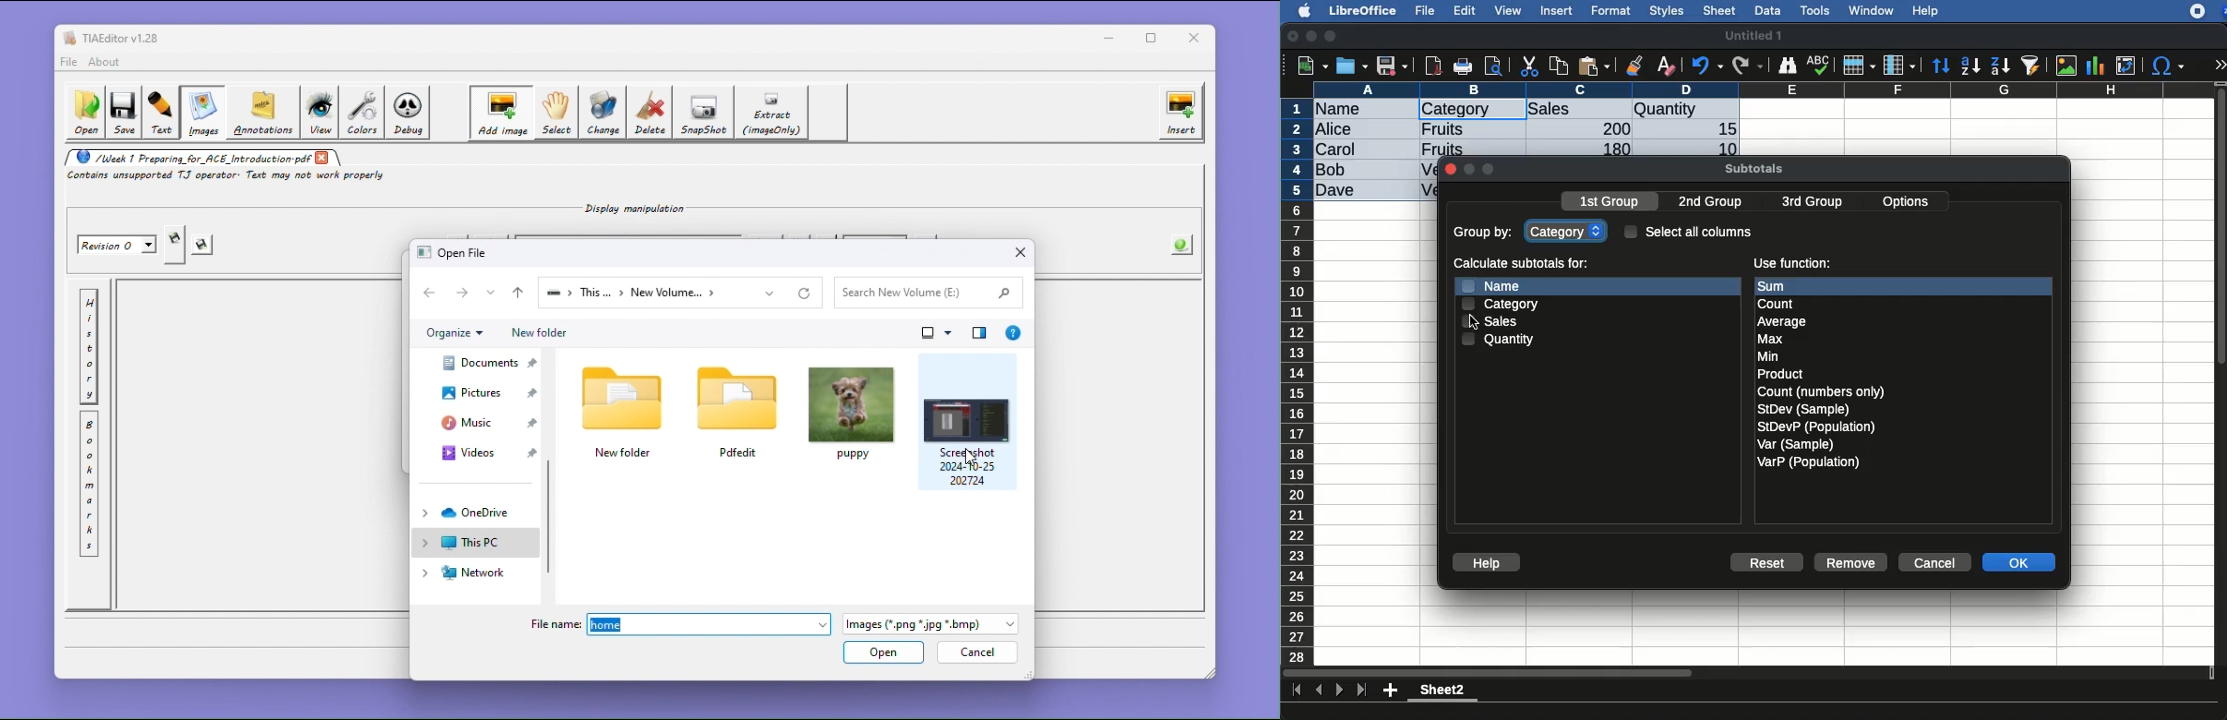 The height and width of the screenshot is (728, 2240). What do you see at coordinates (188, 157) in the screenshot?
I see `/Week 1 Preparing_for_ACE_Introduction.pdf` at bounding box center [188, 157].